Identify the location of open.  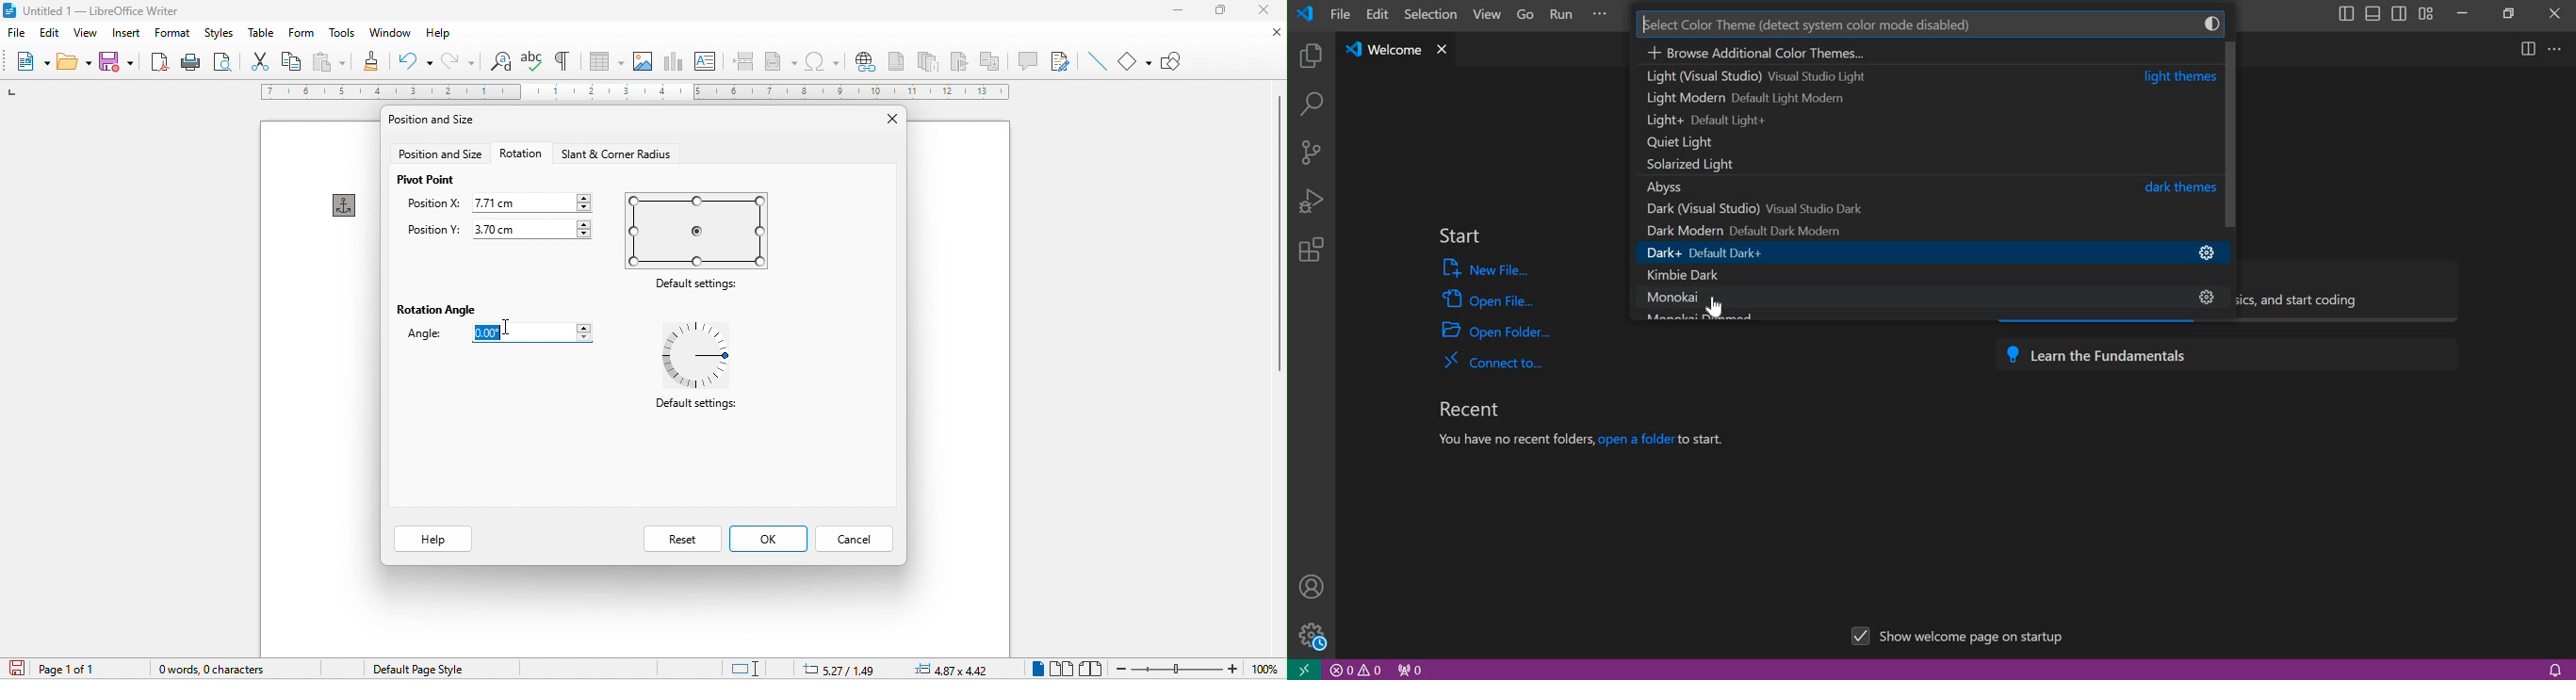
(74, 60).